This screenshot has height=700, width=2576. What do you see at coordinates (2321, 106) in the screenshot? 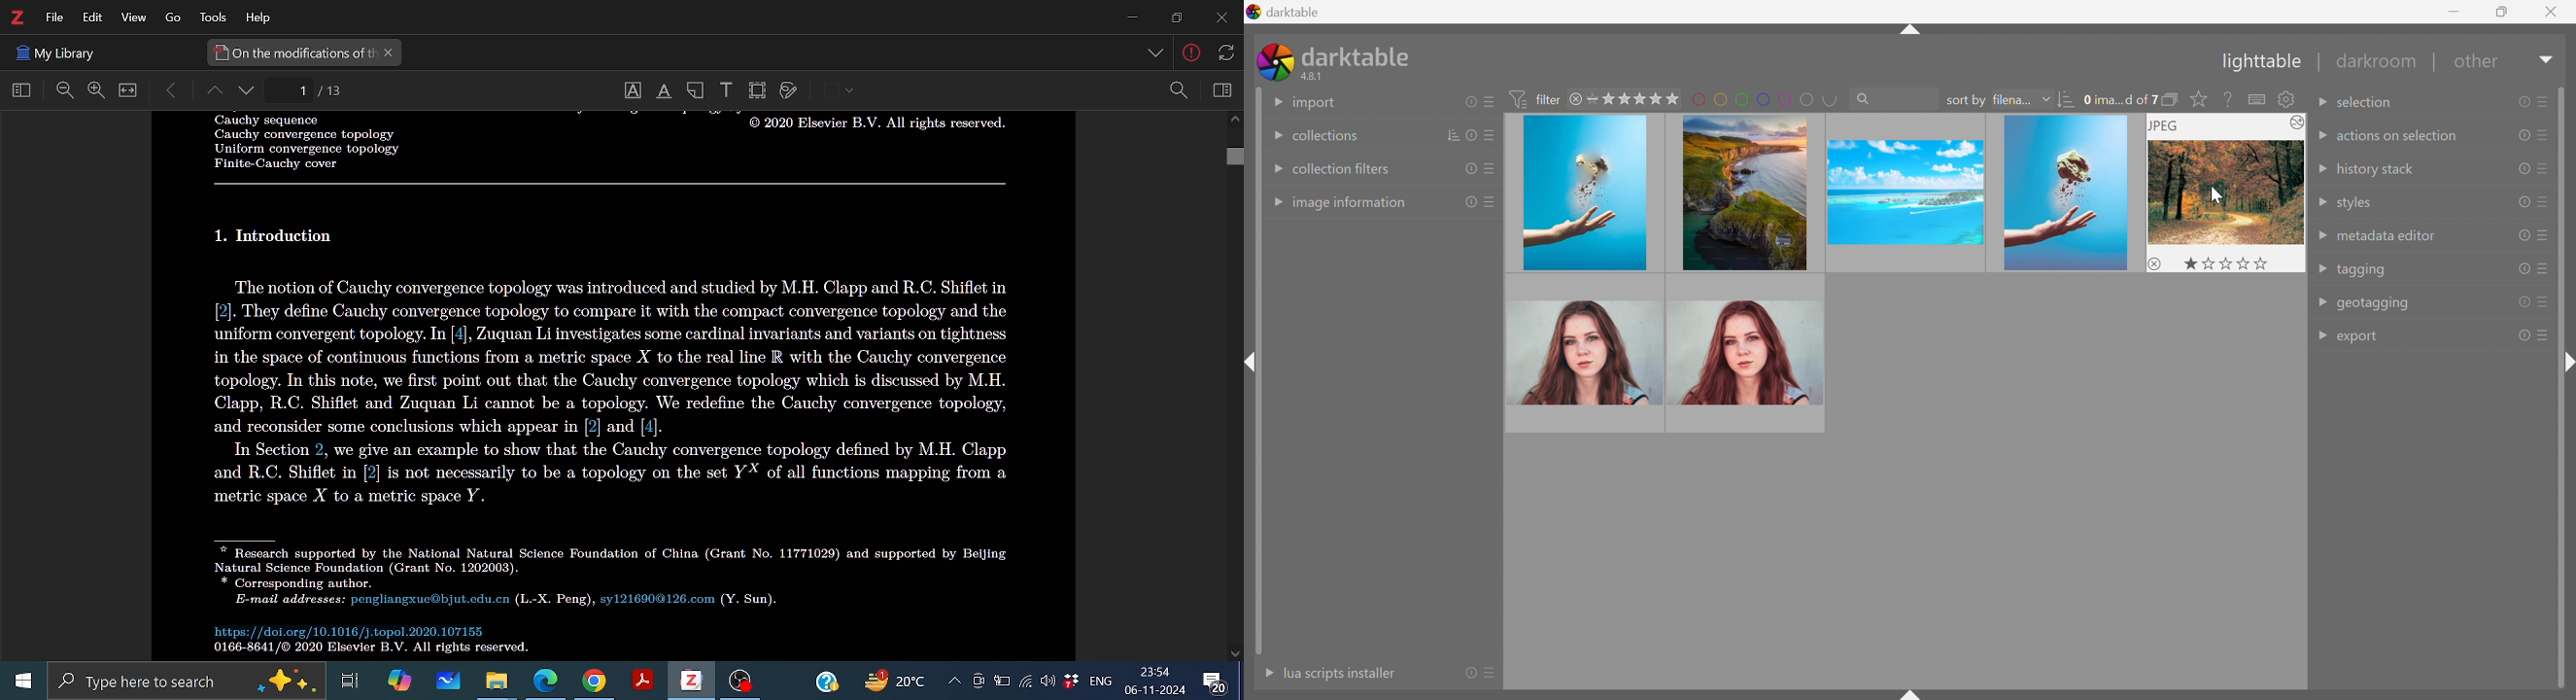
I see `Drop Down` at bounding box center [2321, 106].